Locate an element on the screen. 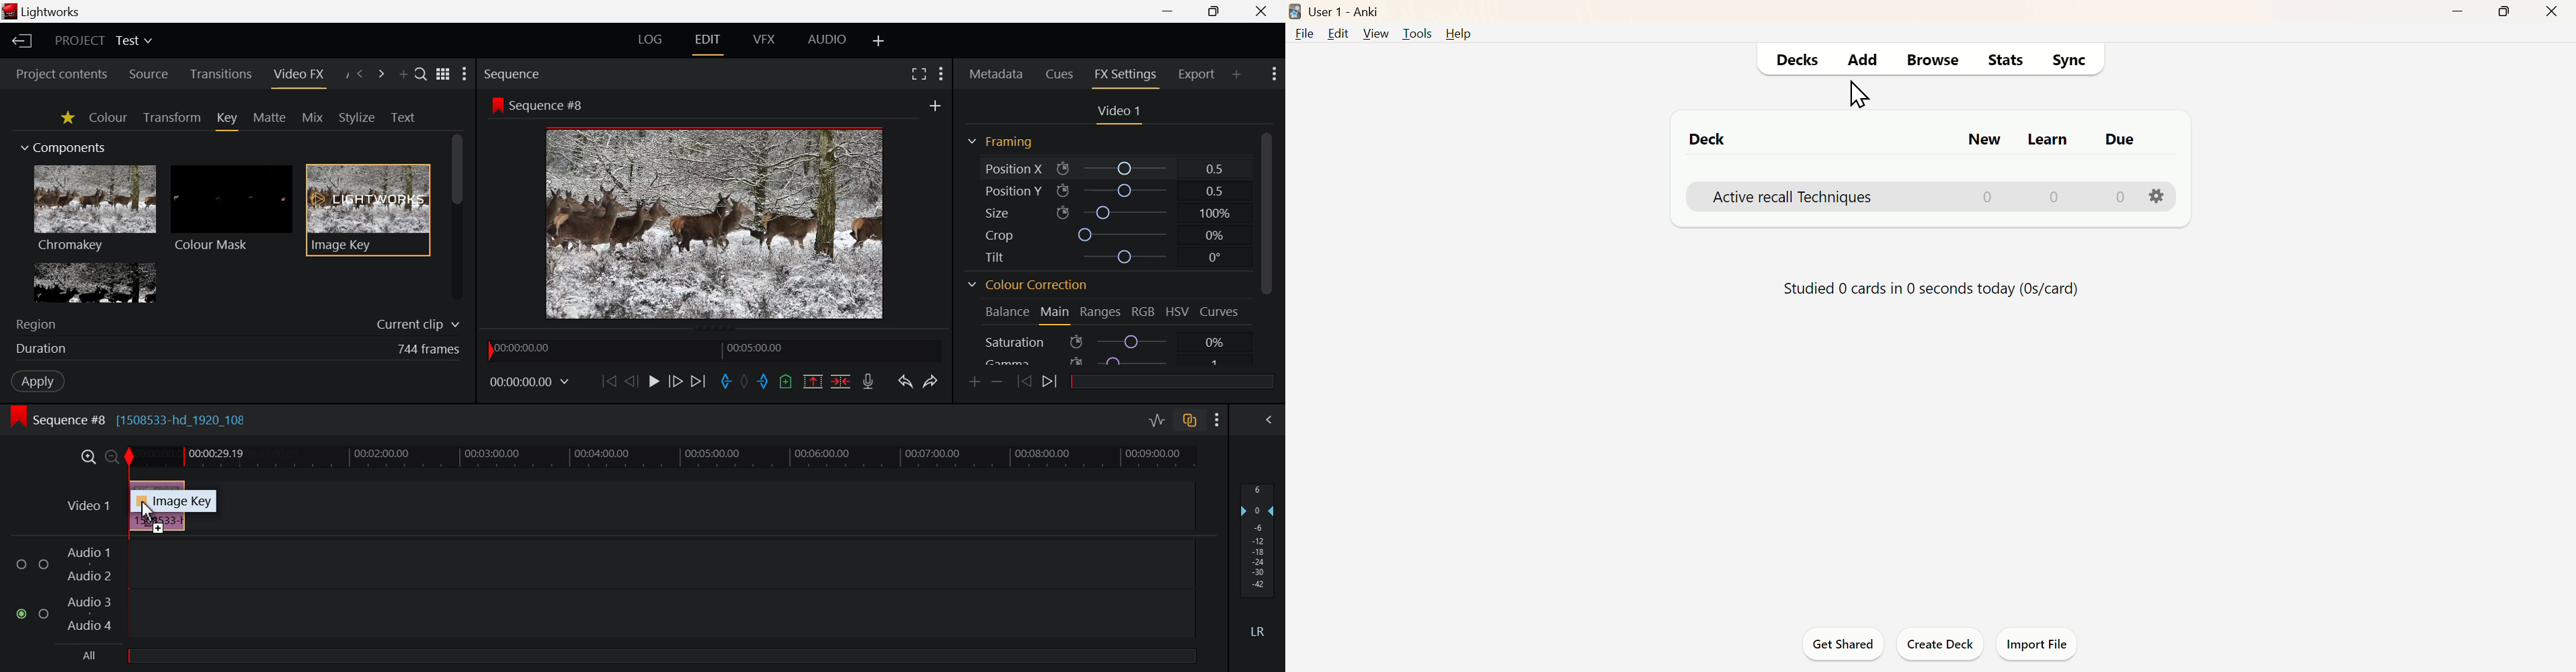 The height and width of the screenshot is (672, 2576). Mix is located at coordinates (312, 117).